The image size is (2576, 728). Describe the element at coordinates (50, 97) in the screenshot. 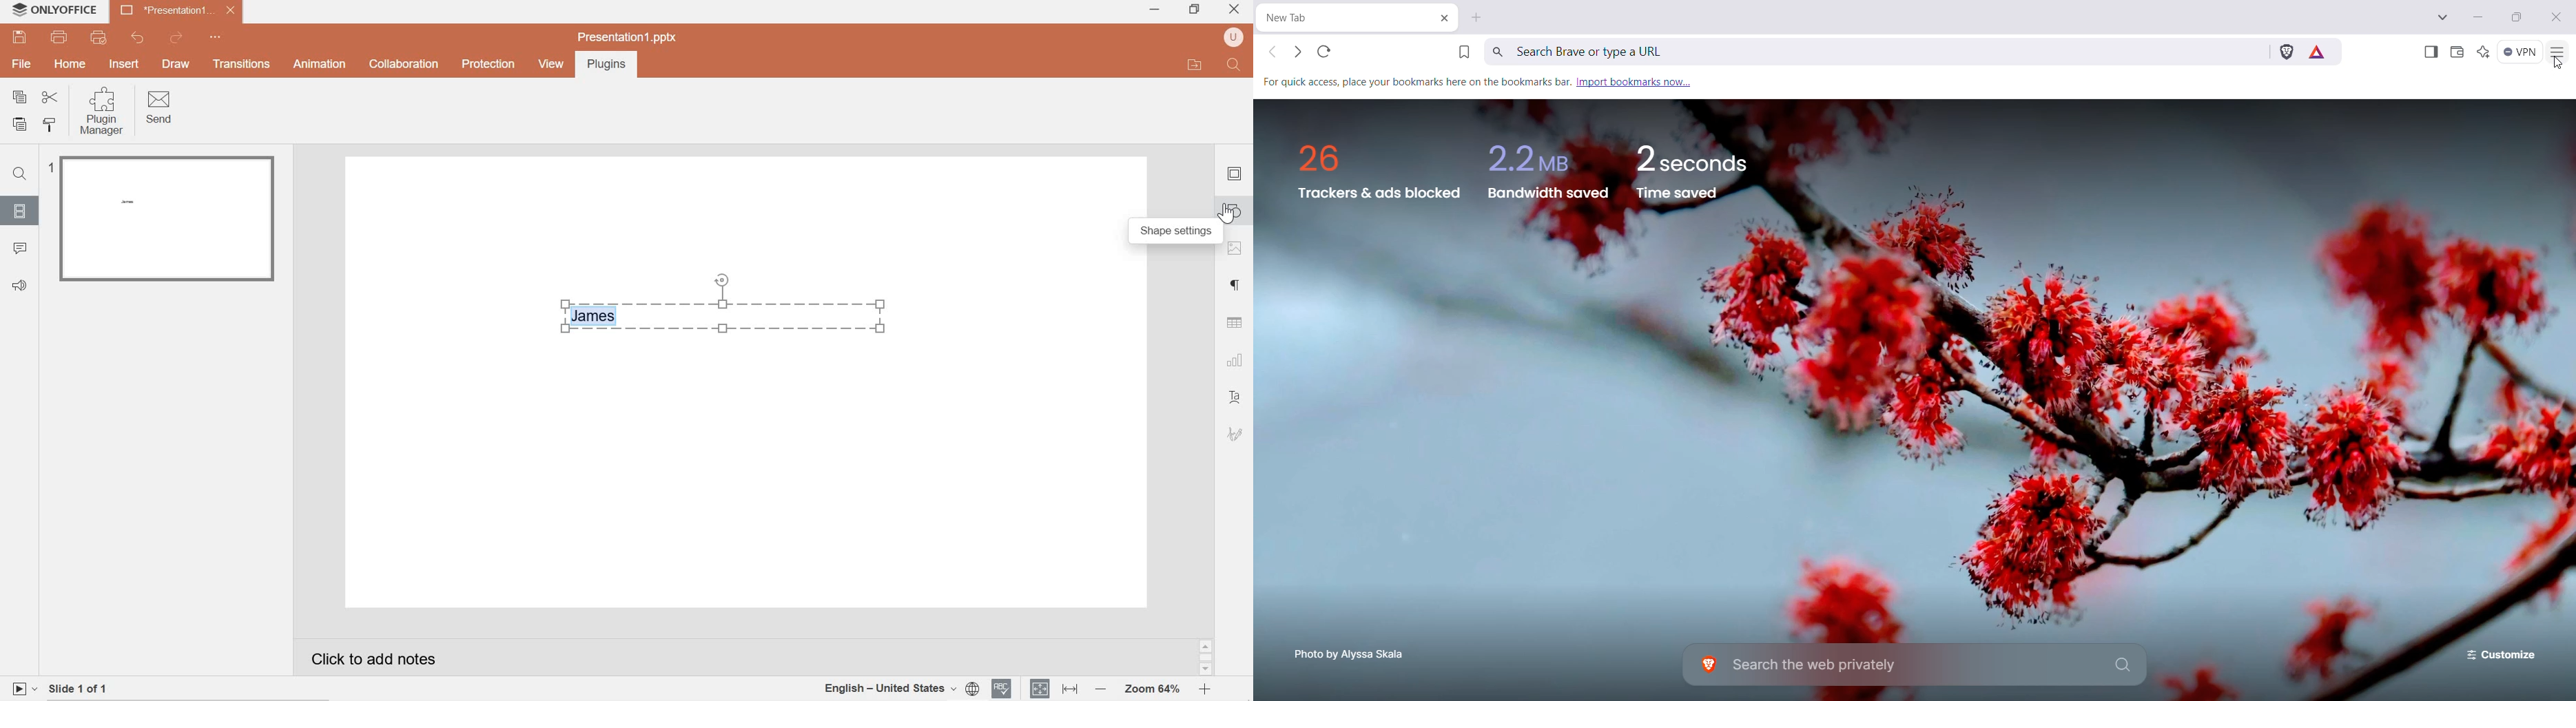

I see `cut` at that location.